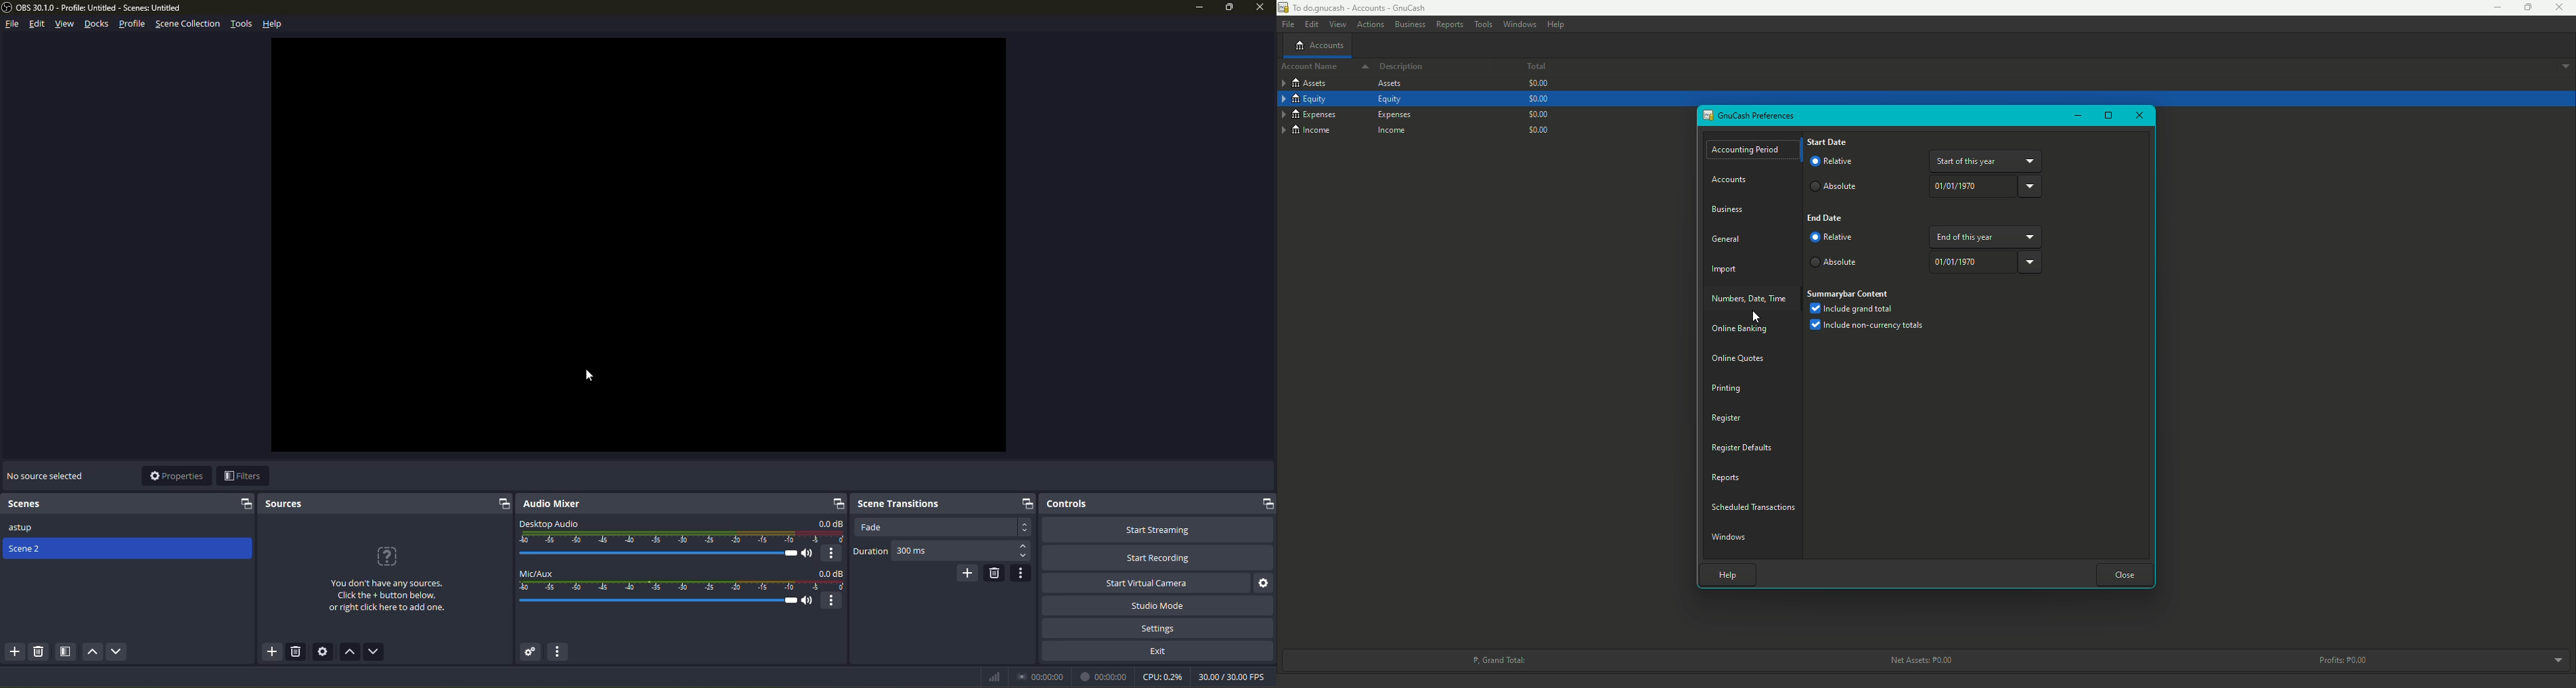 The height and width of the screenshot is (700, 2576). Describe the element at coordinates (1743, 358) in the screenshot. I see `Online Quotes` at that location.